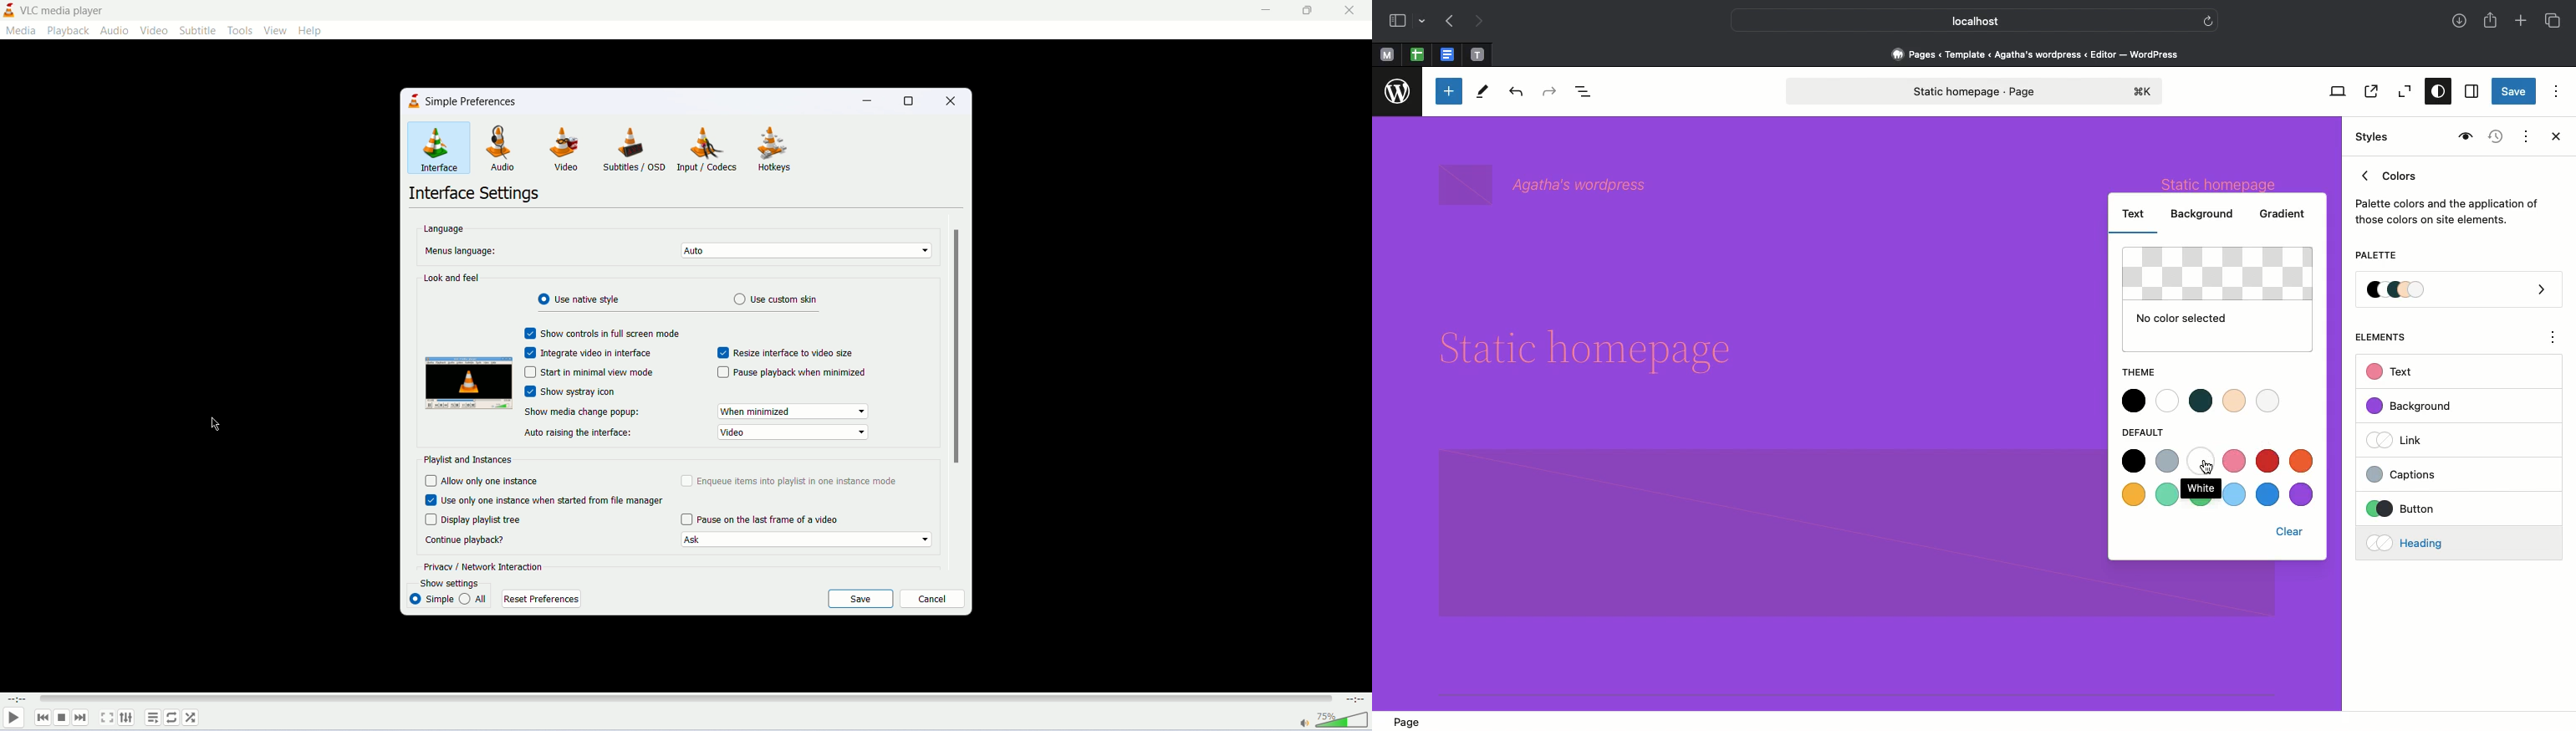 The image size is (2576, 756). What do you see at coordinates (13, 720) in the screenshot?
I see `play` at bounding box center [13, 720].